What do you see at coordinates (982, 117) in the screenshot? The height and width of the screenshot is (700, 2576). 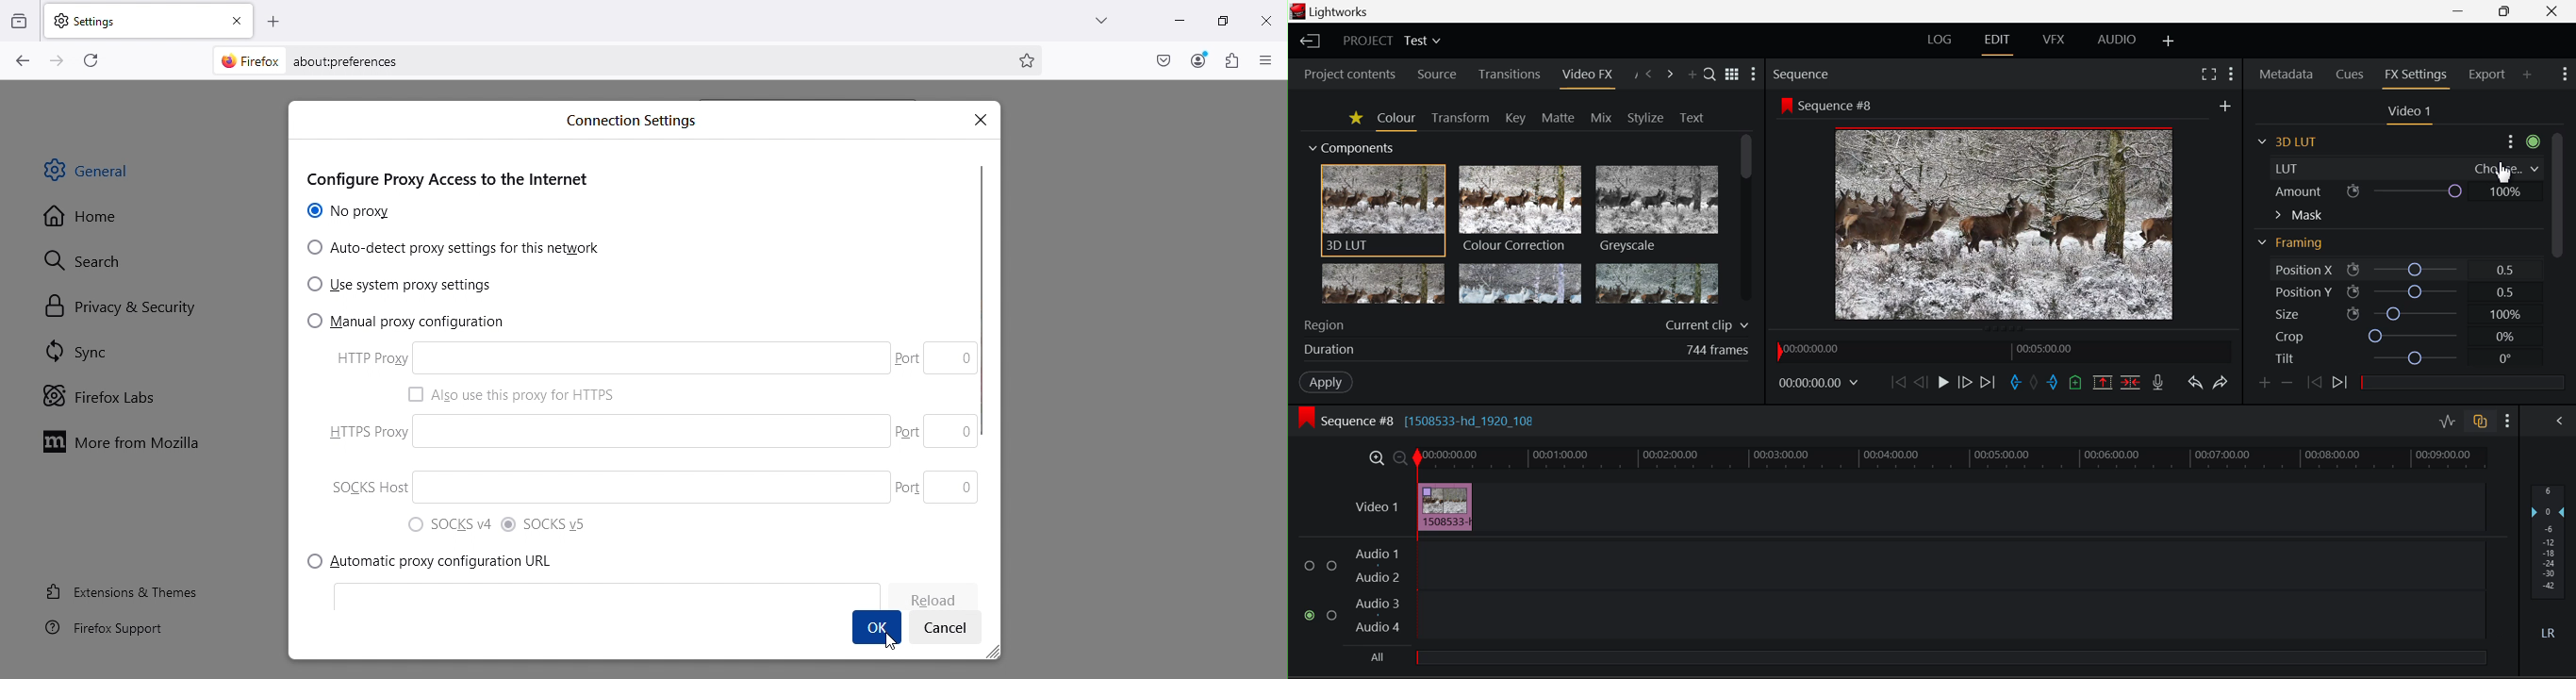 I see `Close` at bounding box center [982, 117].